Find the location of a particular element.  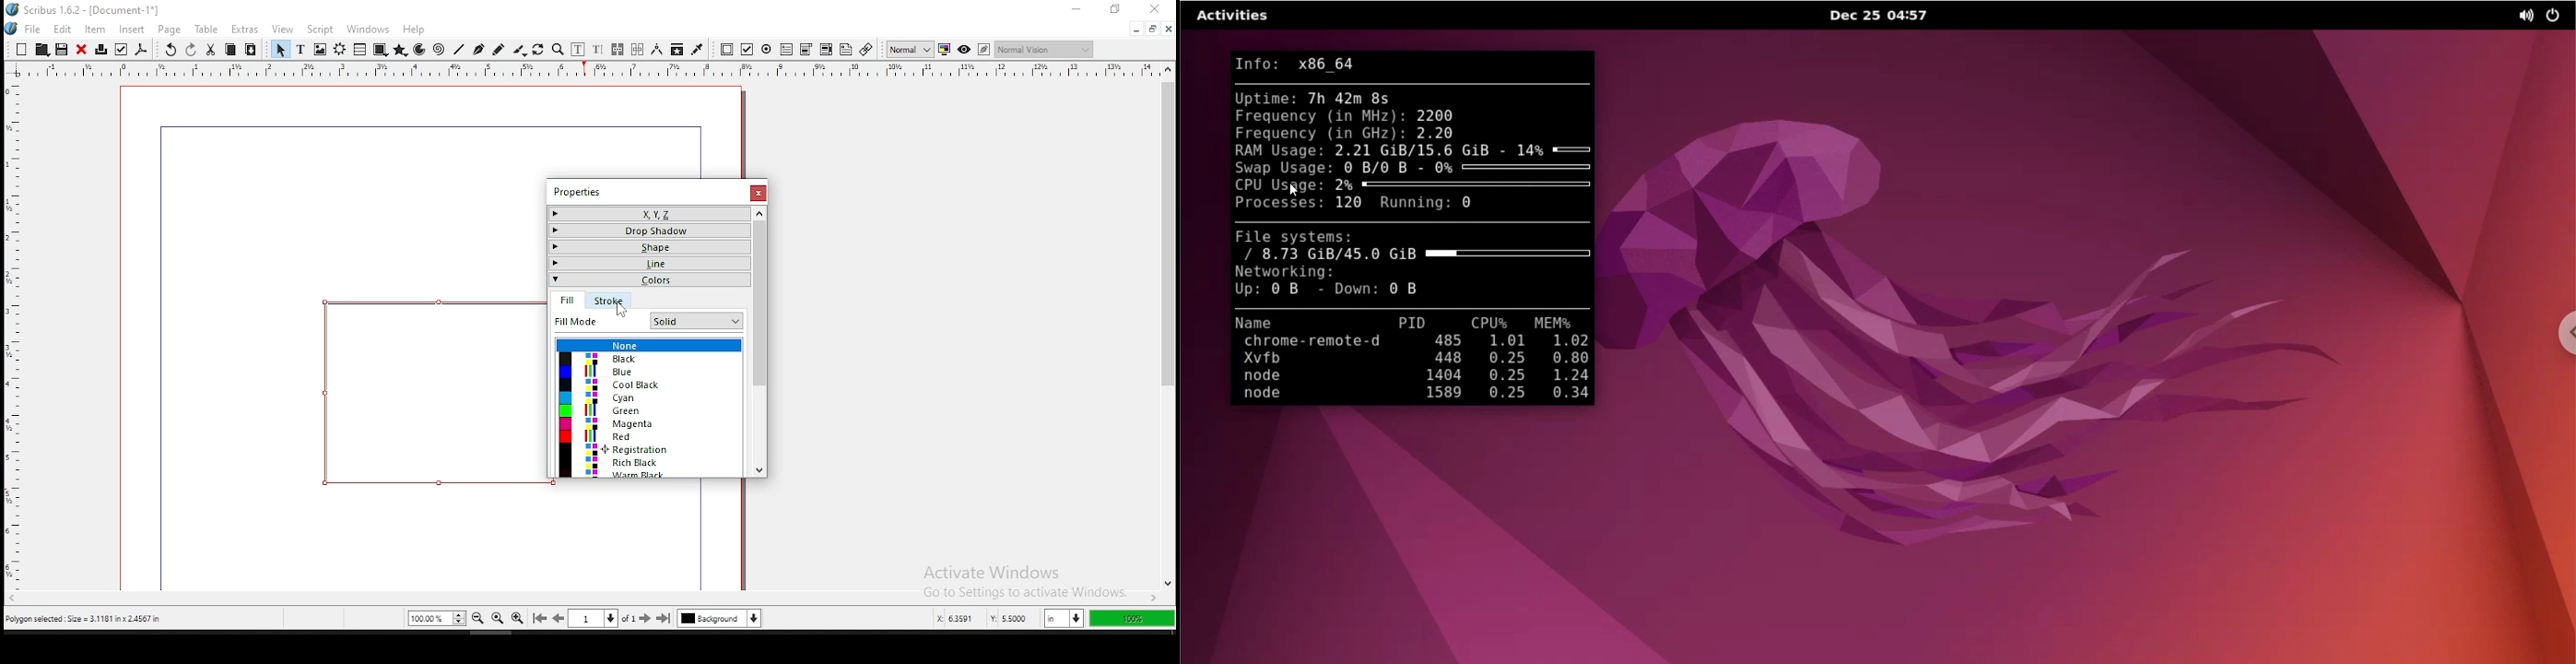

view is located at coordinates (283, 30).